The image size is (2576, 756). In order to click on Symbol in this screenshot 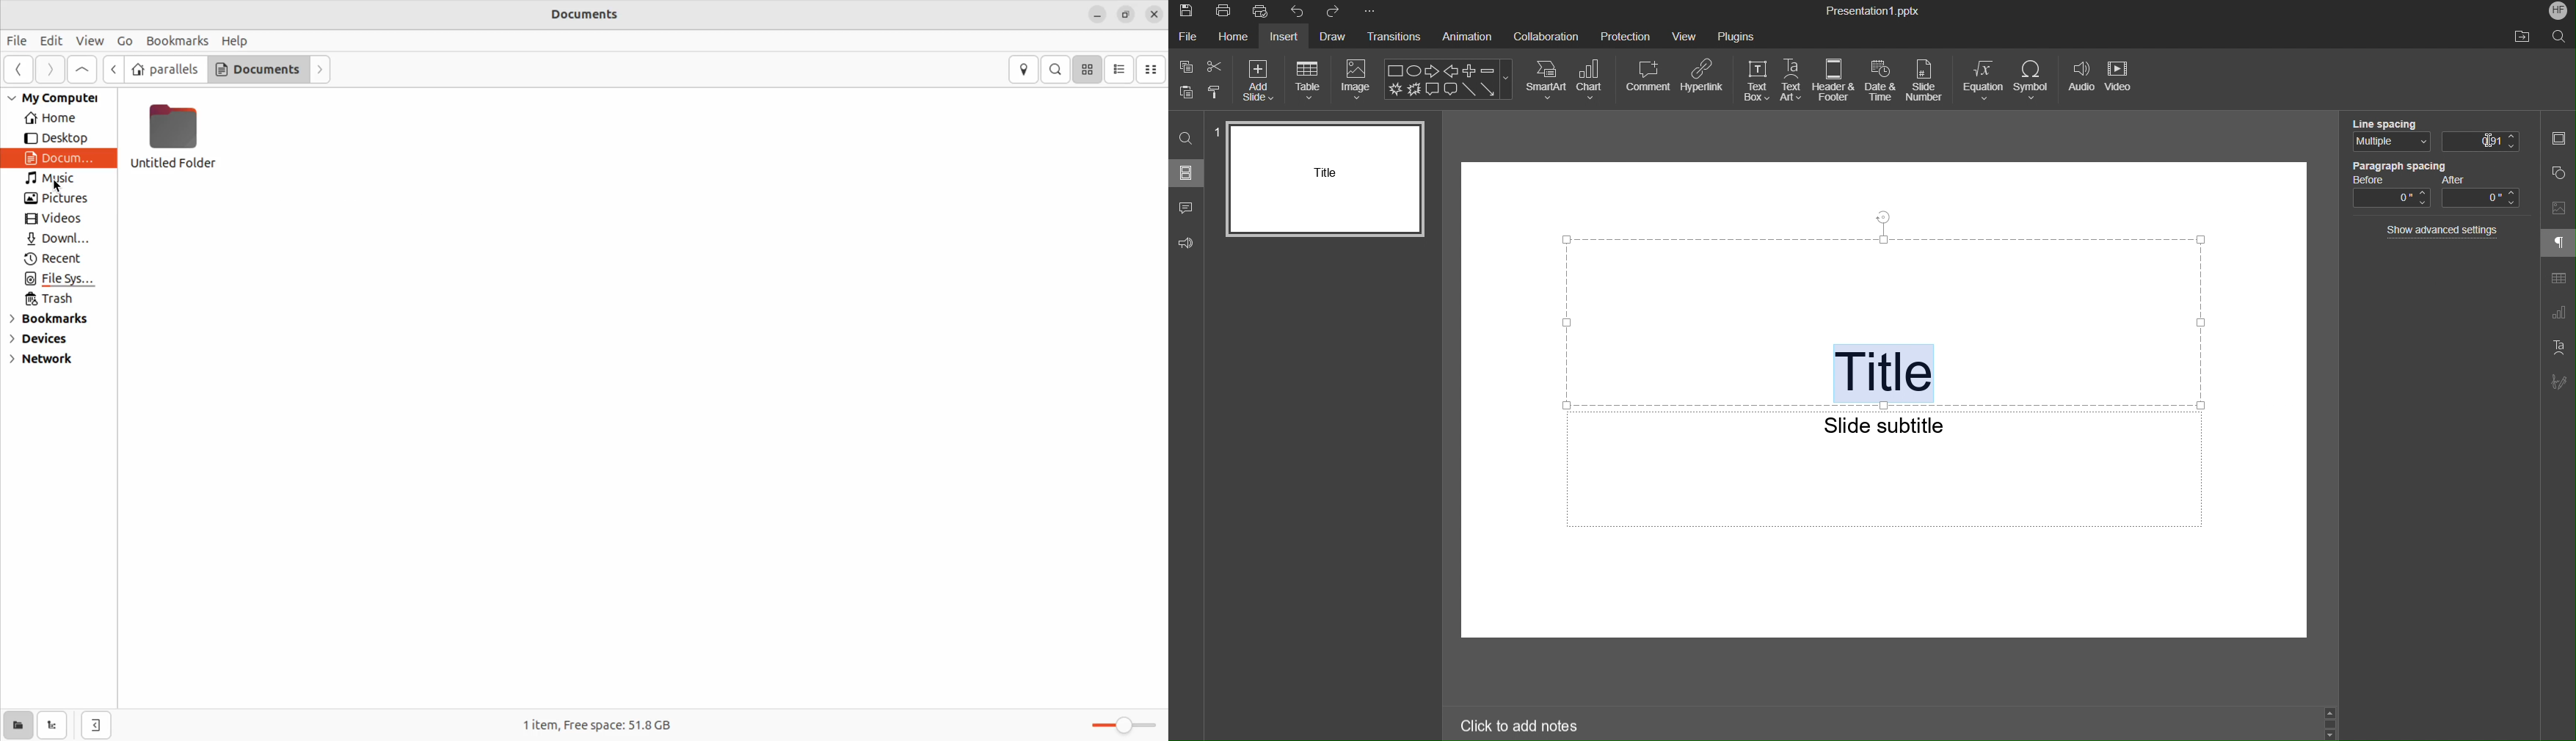, I will do `click(2037, 81)`.